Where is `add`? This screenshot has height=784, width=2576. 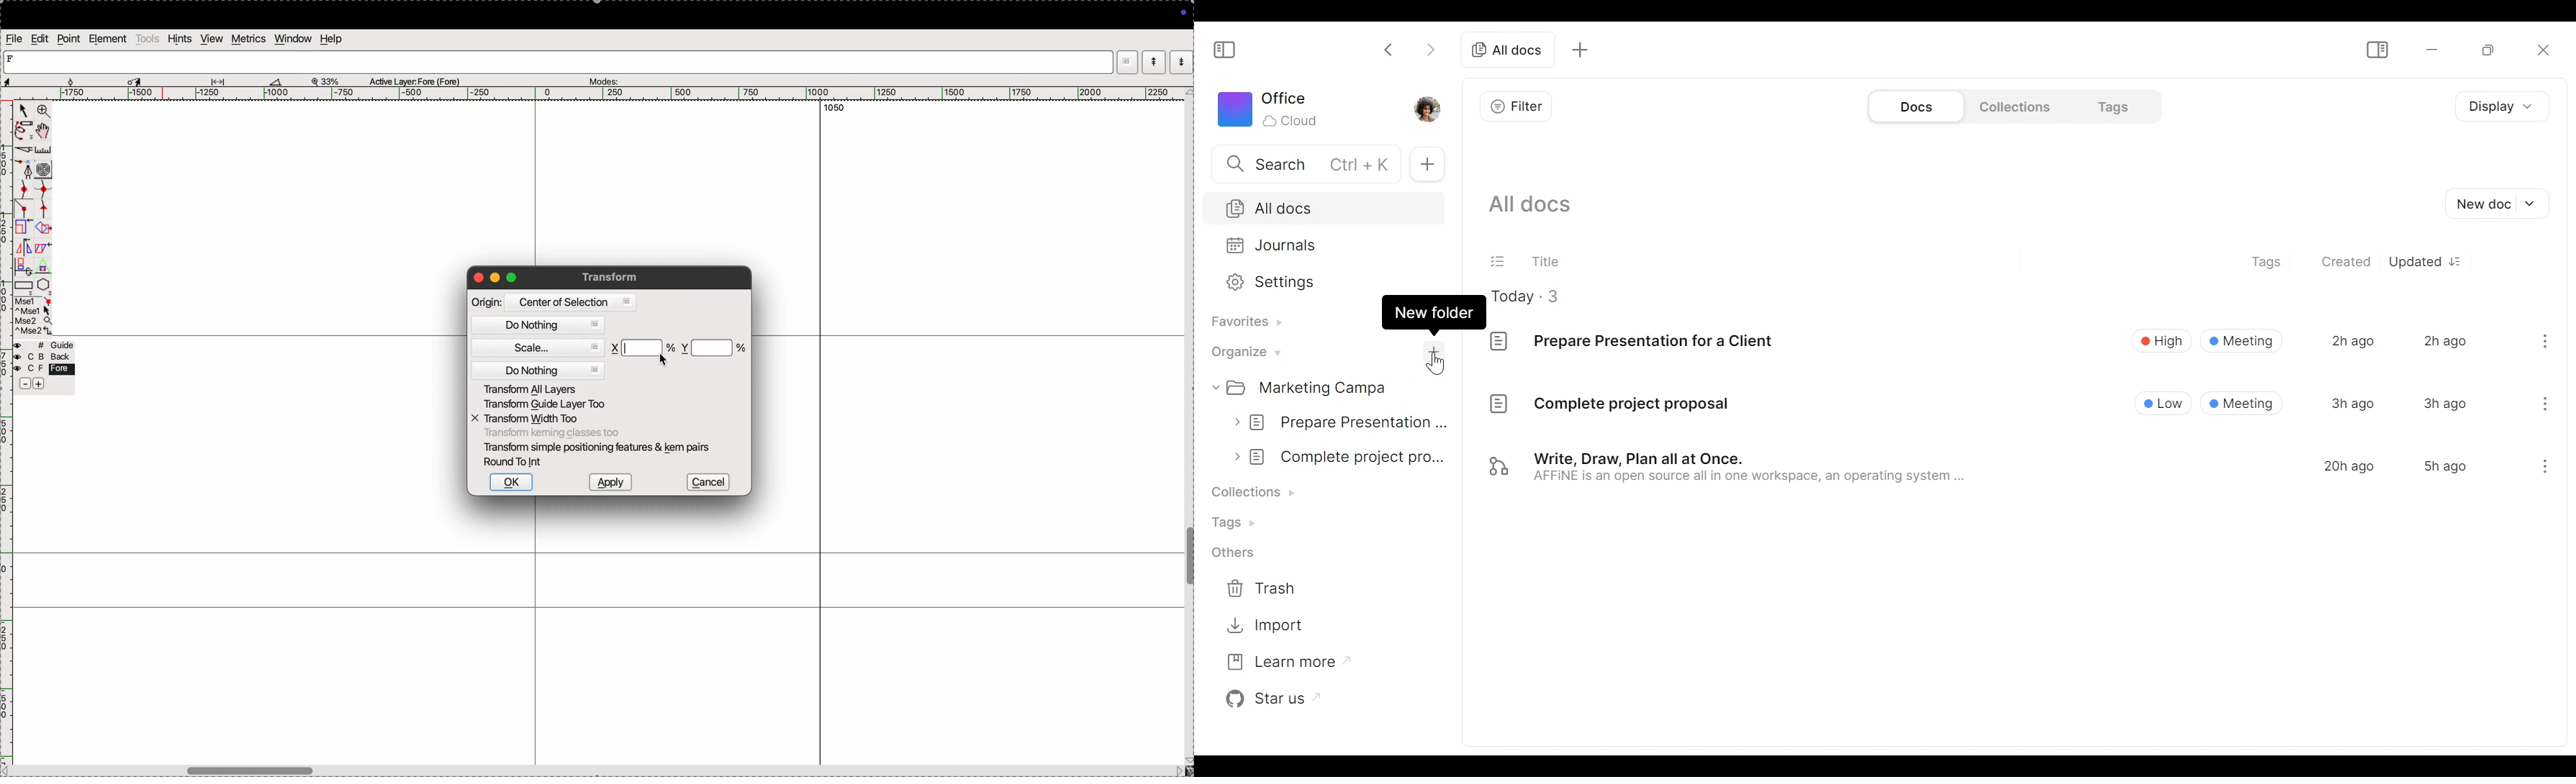 add is located at coordinates (40, 385).